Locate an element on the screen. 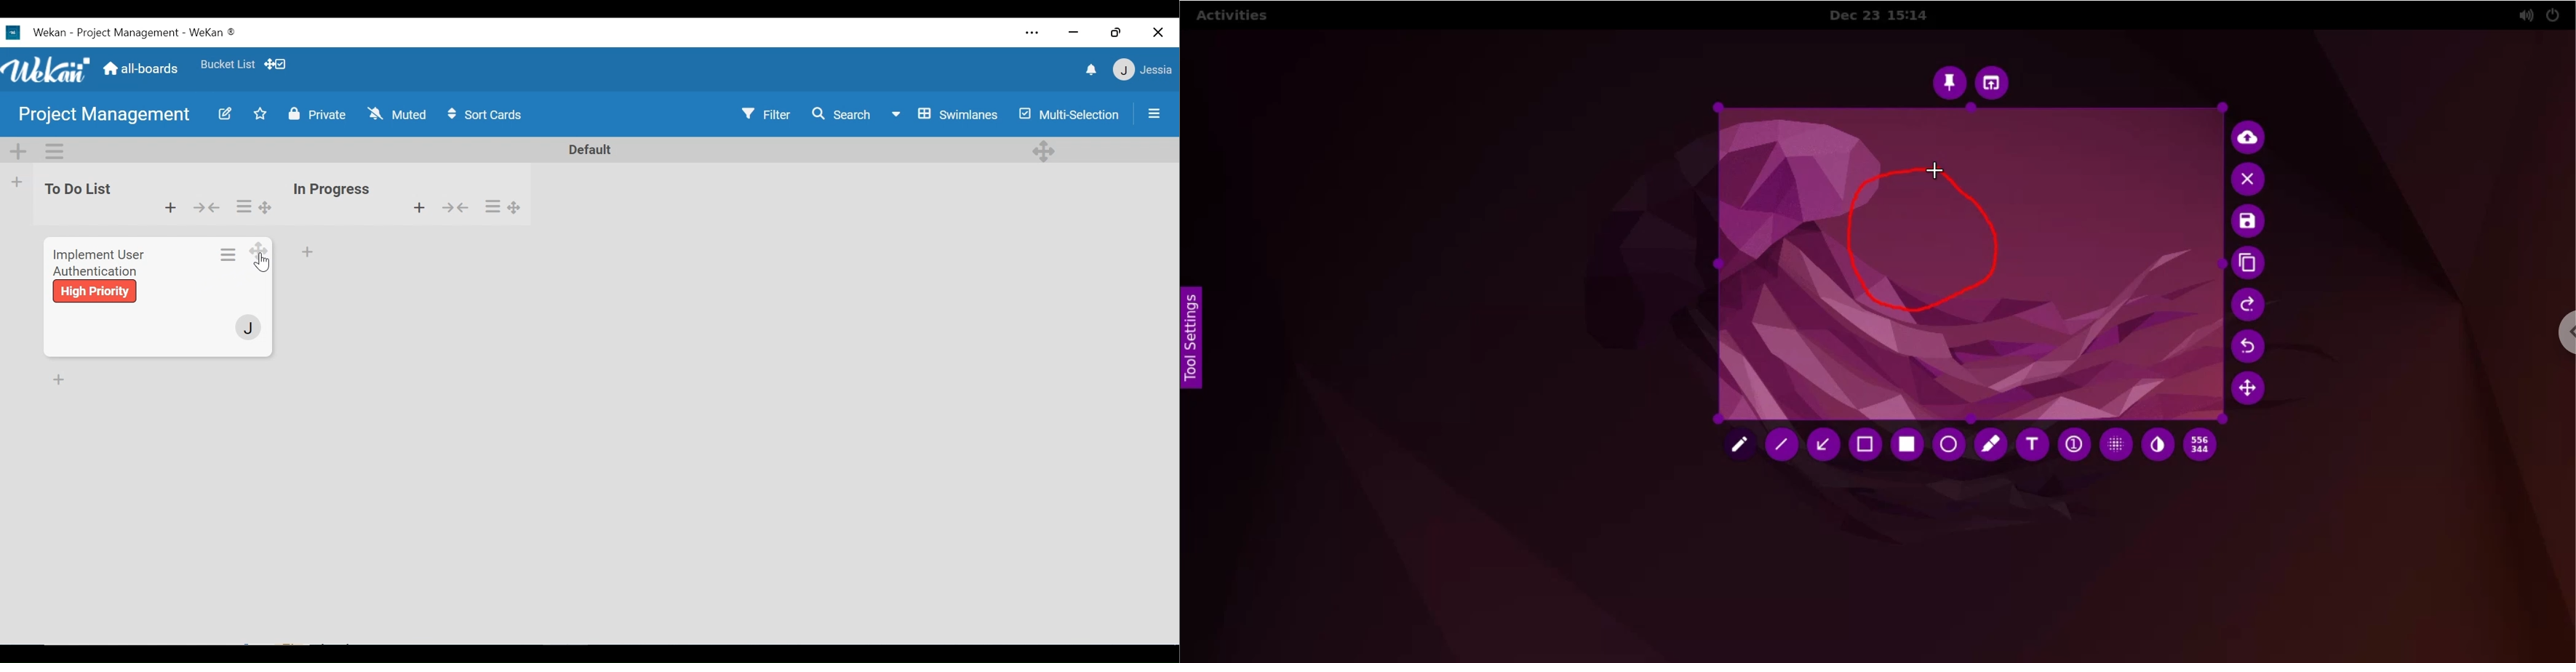 This screenshot has height=672, width=2576. Account is located at coordinates (248, 328).